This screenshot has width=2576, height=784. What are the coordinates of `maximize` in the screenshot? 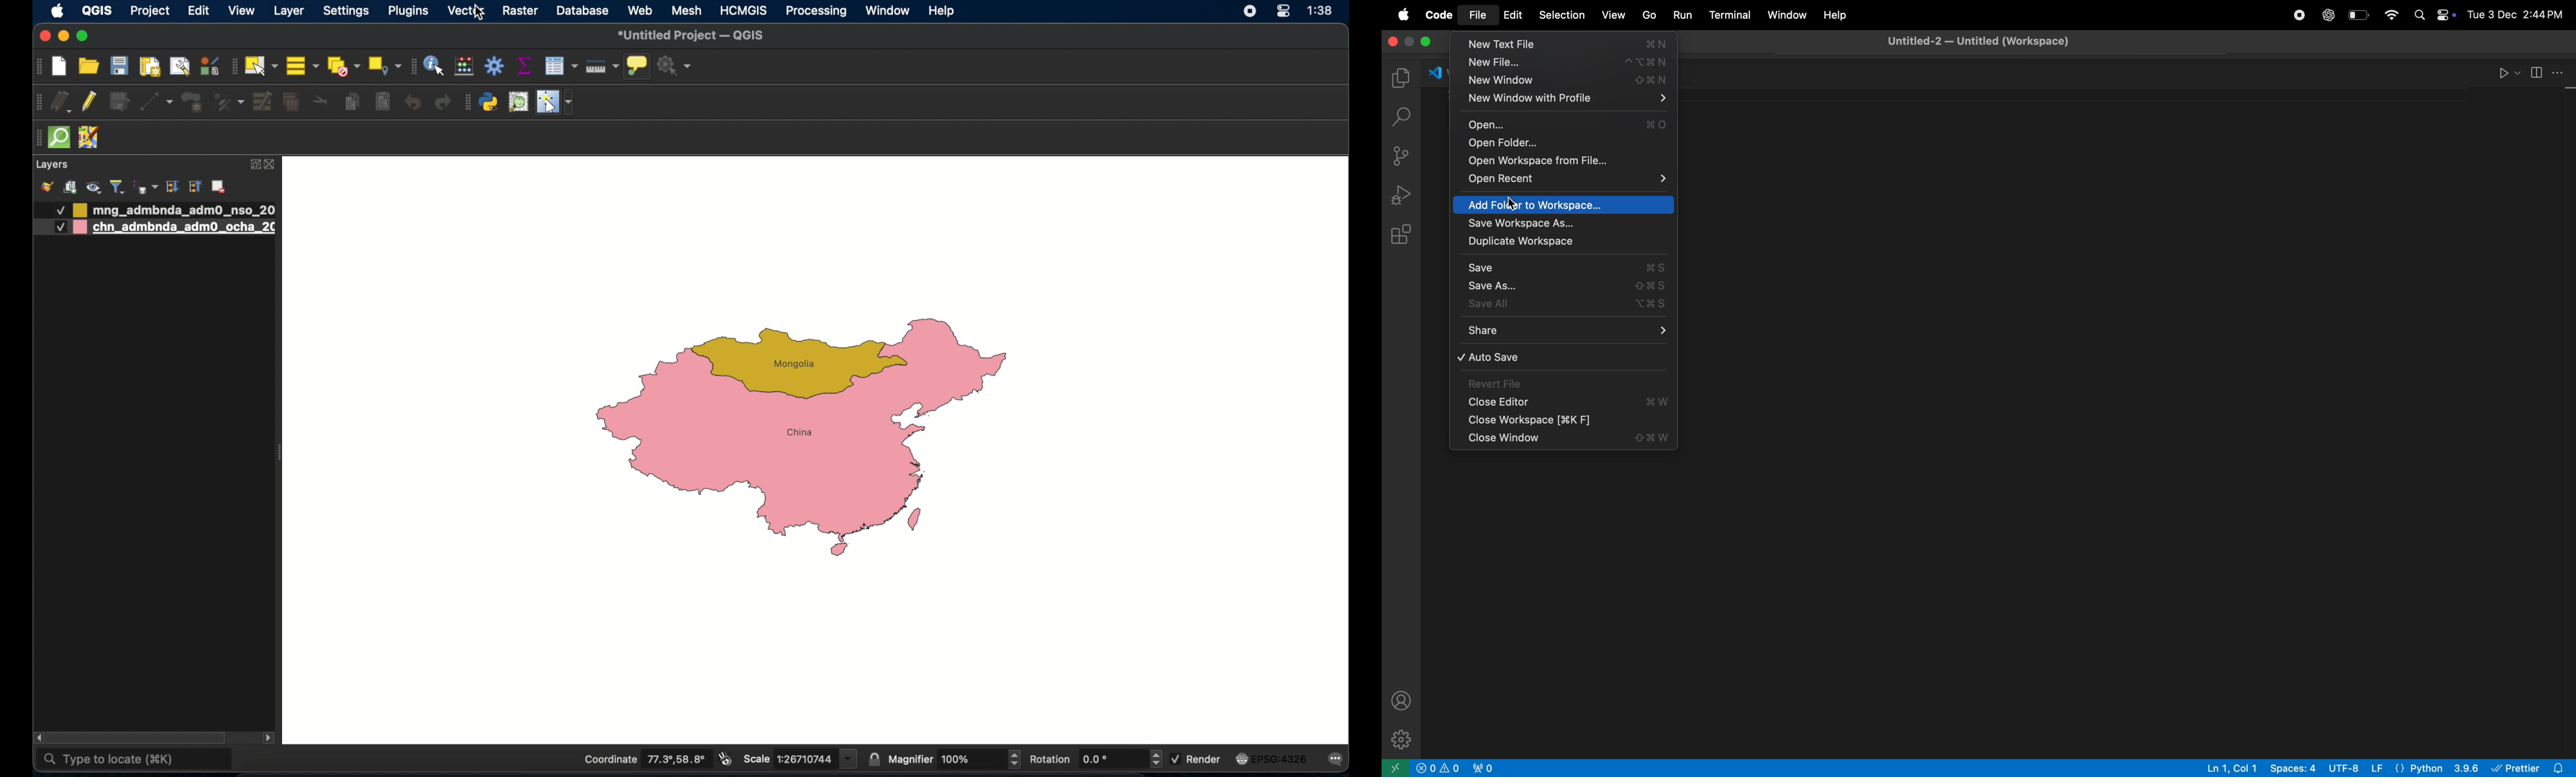 It's located at (83, 36).